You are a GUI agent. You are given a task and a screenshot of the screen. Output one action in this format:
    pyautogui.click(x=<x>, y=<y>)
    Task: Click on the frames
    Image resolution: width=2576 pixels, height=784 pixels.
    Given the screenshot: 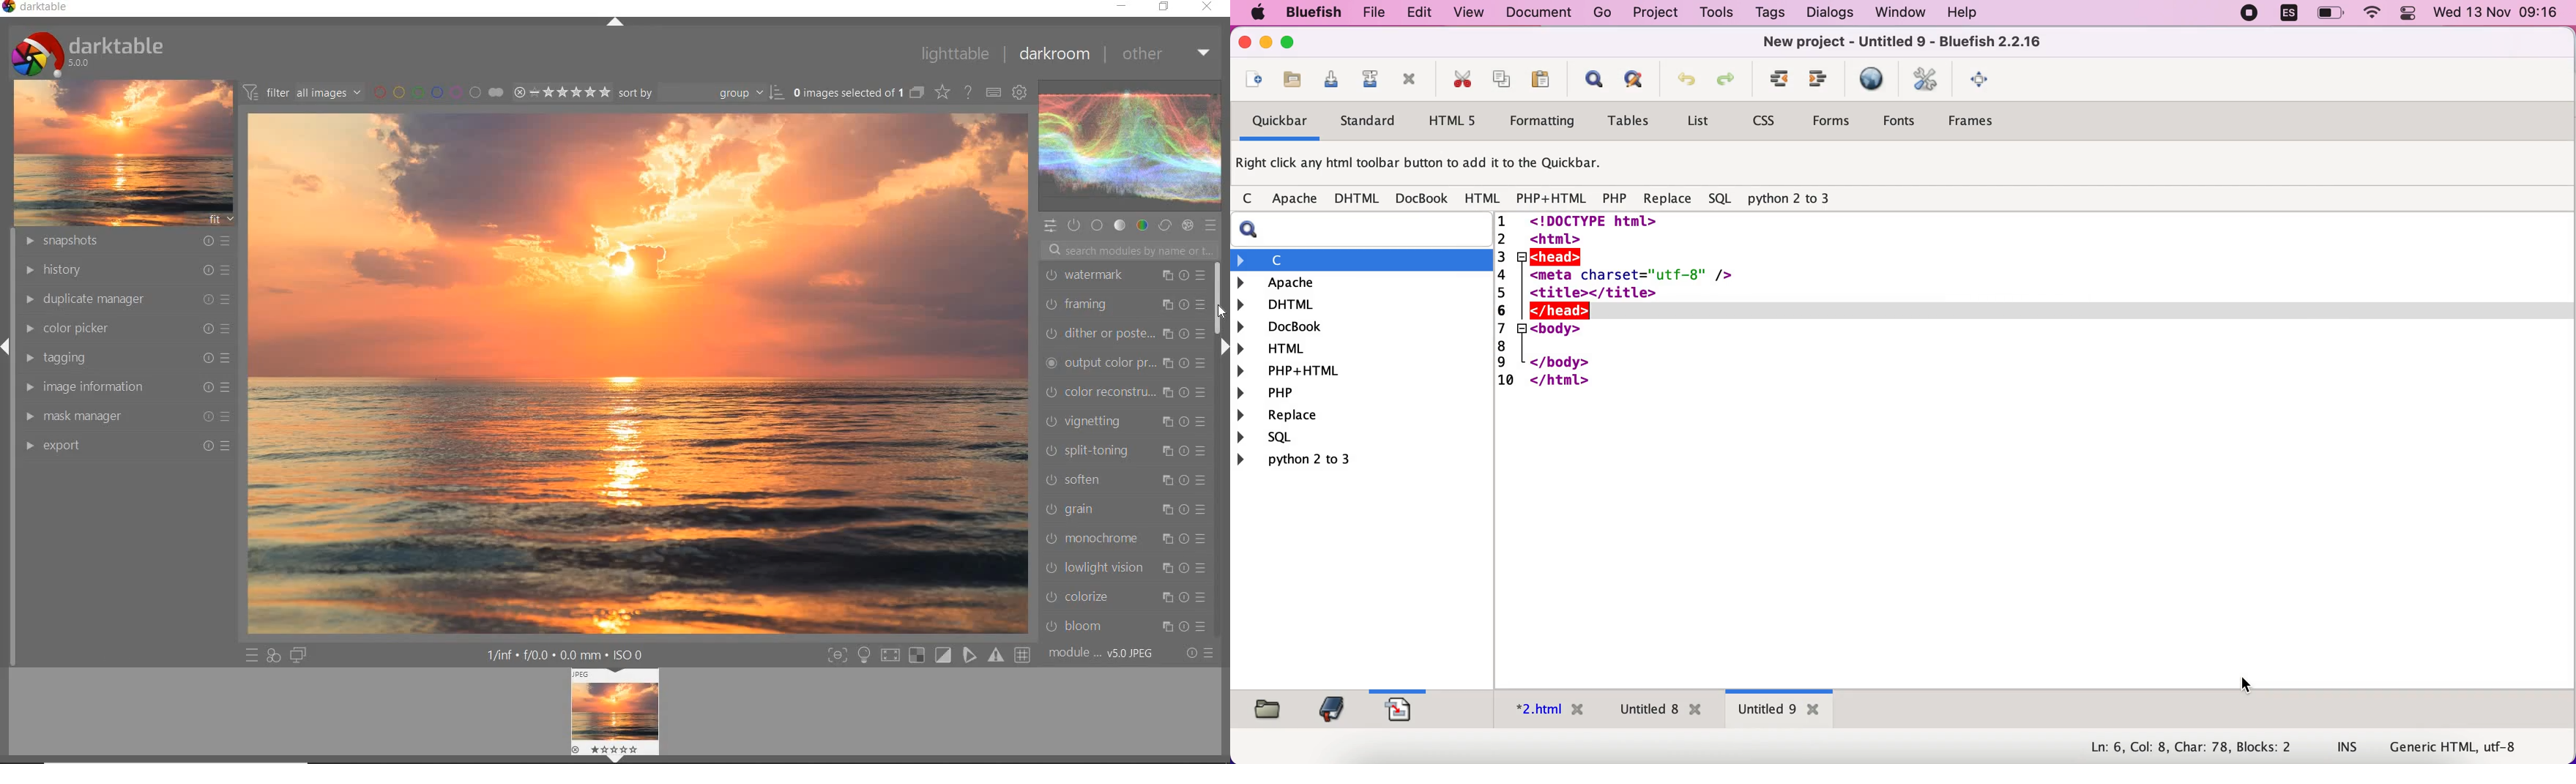 What is the action you would take?
    pyautogui.click(x=1981, y=124)
    